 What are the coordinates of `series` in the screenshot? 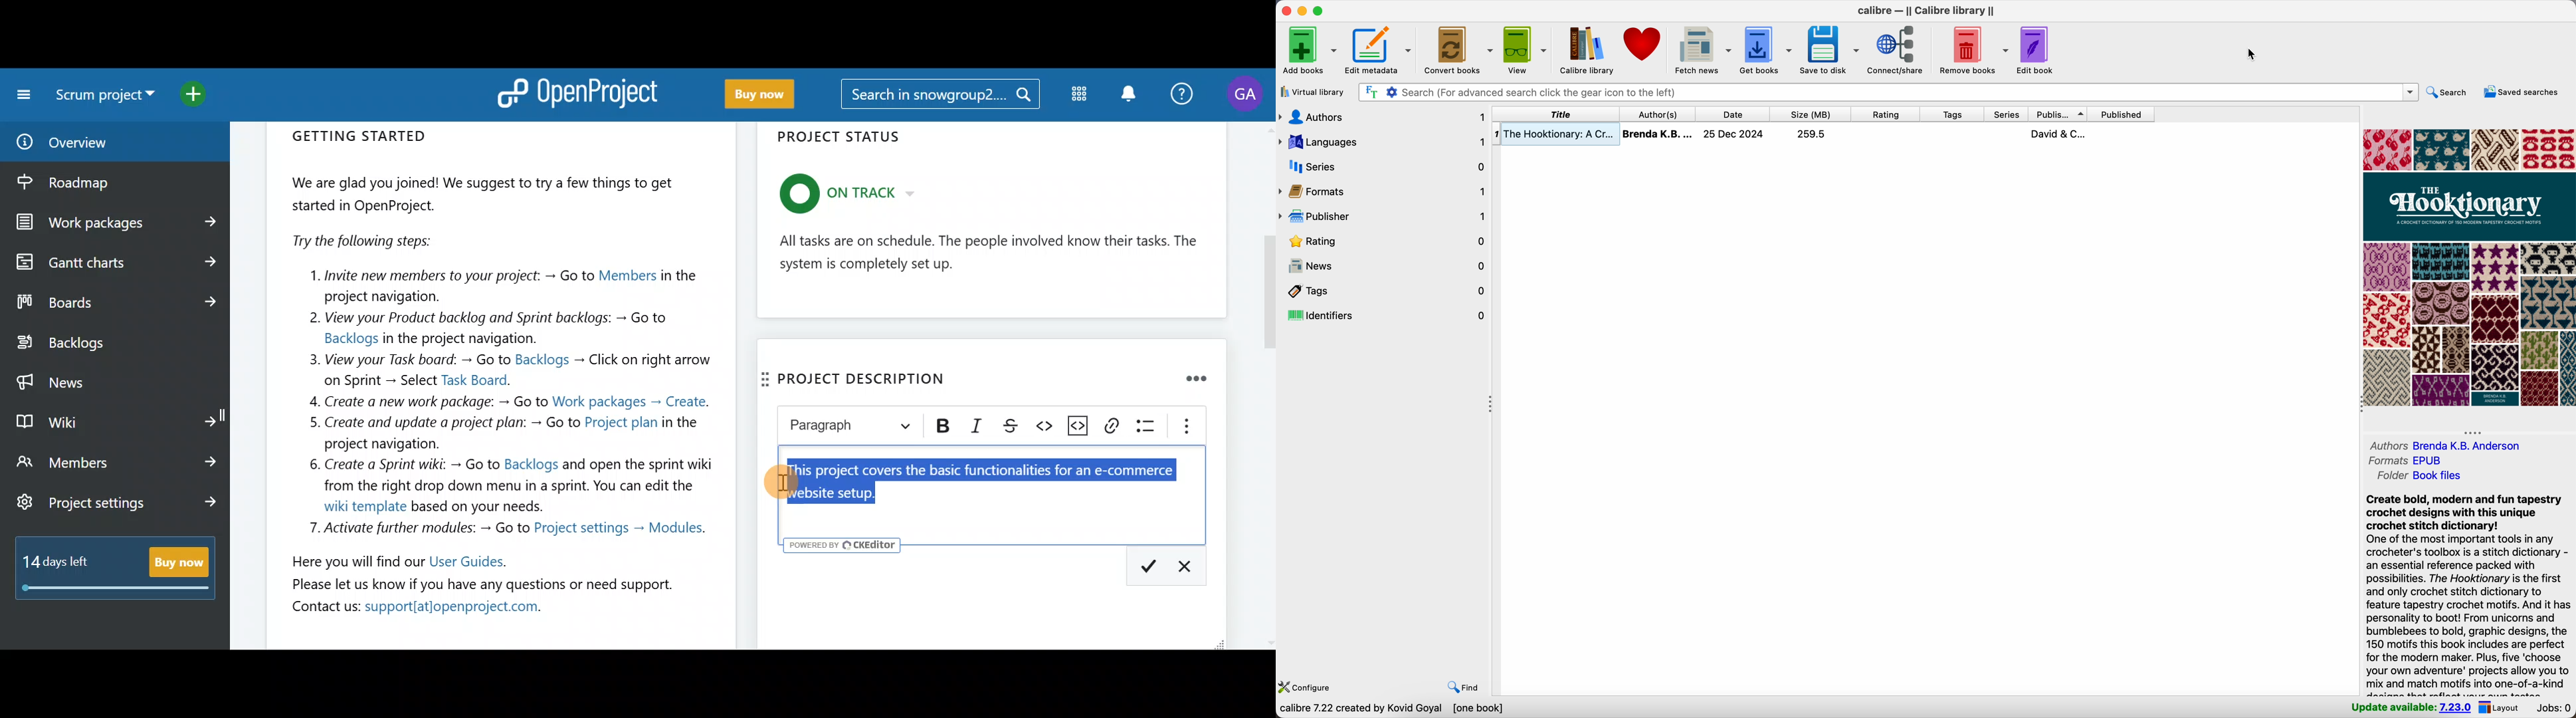 It's located at (2006, 115).